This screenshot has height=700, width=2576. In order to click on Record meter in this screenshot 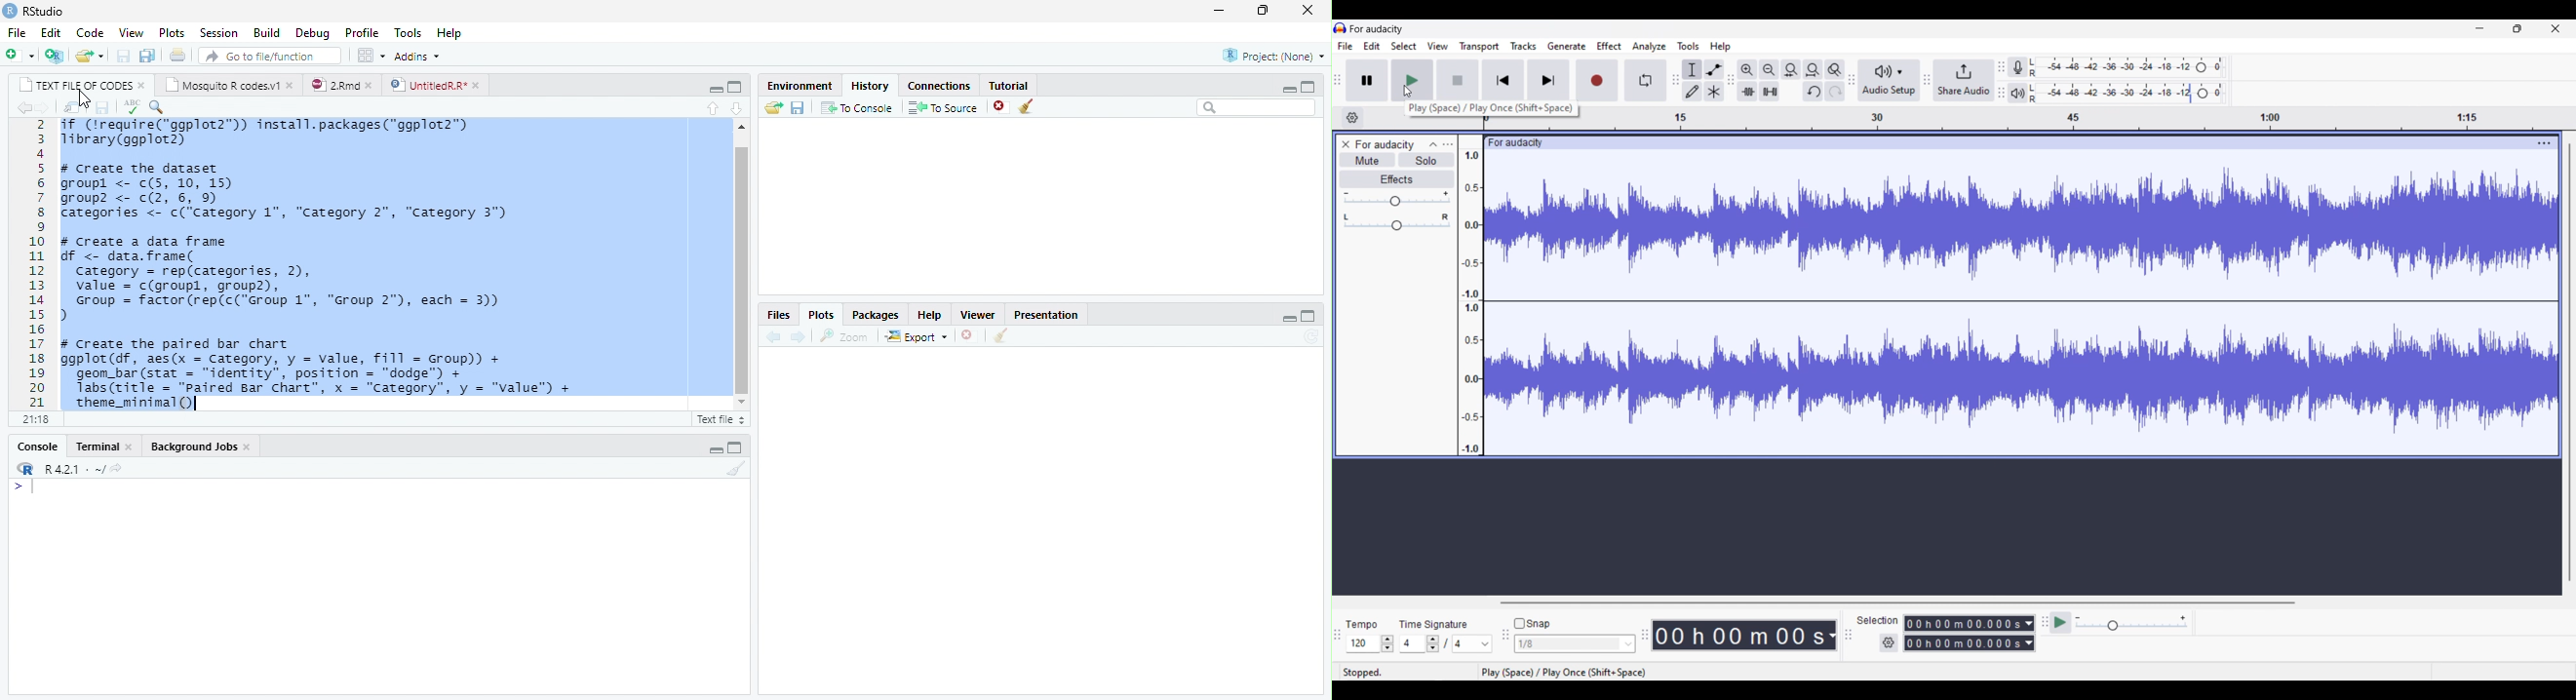, I will do `click(2018, 67)`.